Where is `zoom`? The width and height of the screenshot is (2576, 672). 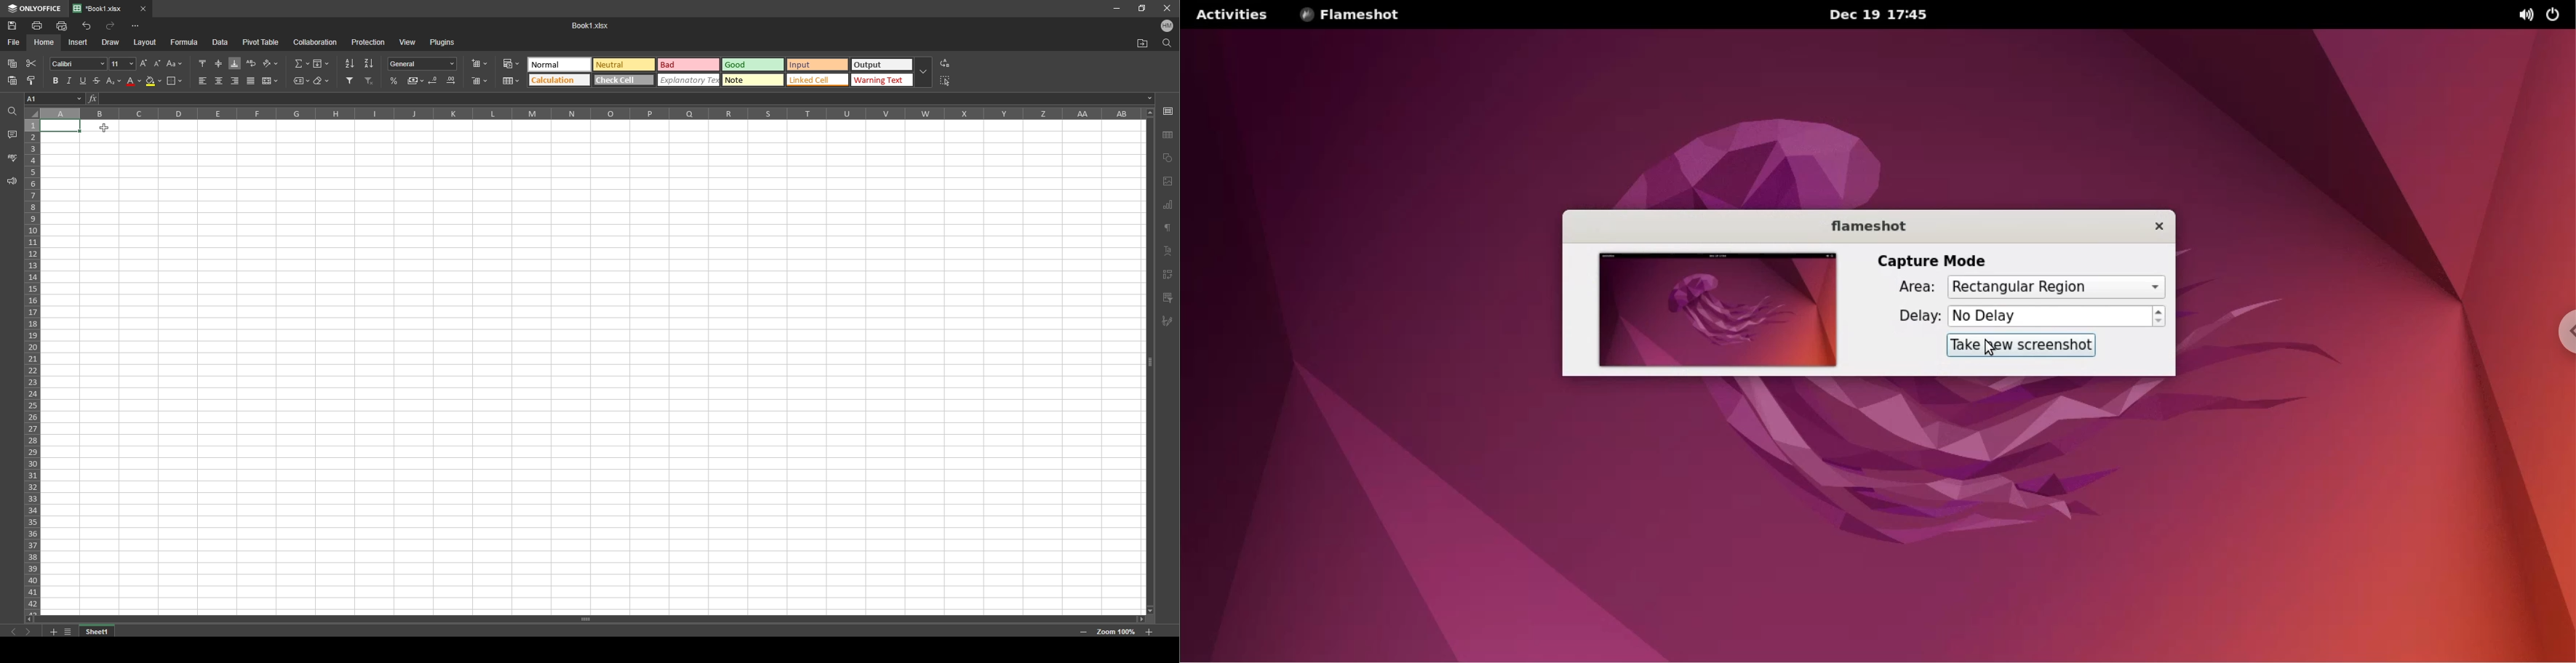 zoom is located at coordinates (1116, 632).